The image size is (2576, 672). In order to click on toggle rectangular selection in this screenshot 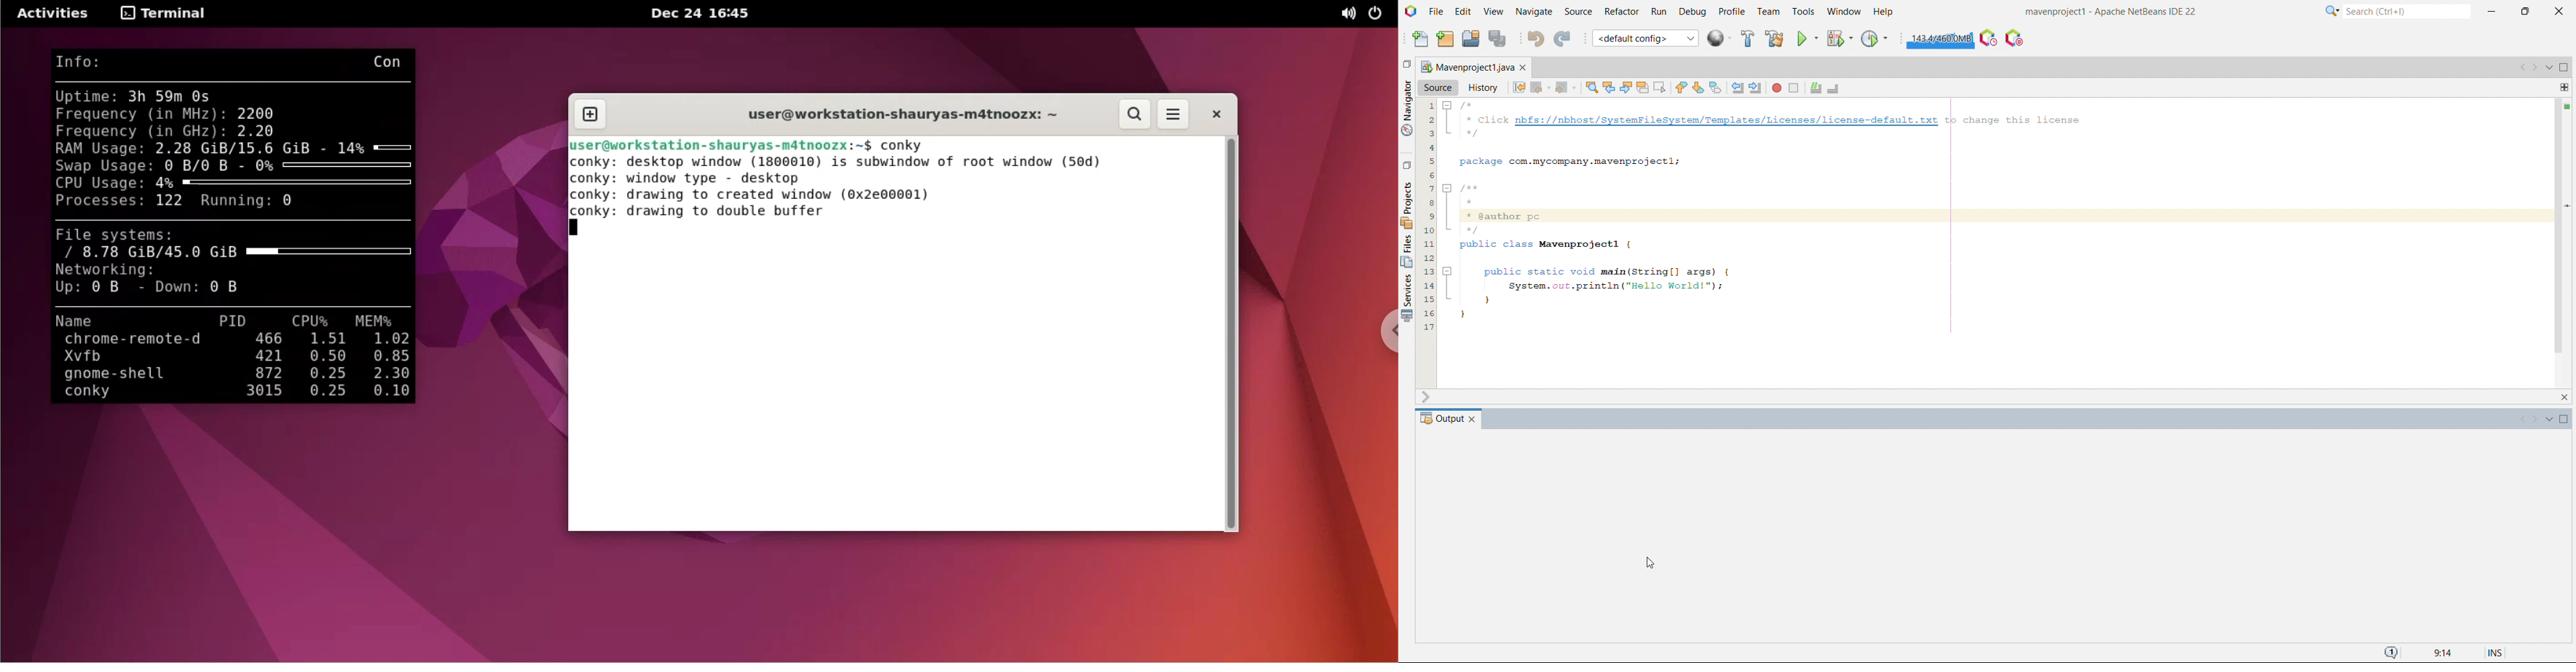, I will do `click(1660, 90)`.